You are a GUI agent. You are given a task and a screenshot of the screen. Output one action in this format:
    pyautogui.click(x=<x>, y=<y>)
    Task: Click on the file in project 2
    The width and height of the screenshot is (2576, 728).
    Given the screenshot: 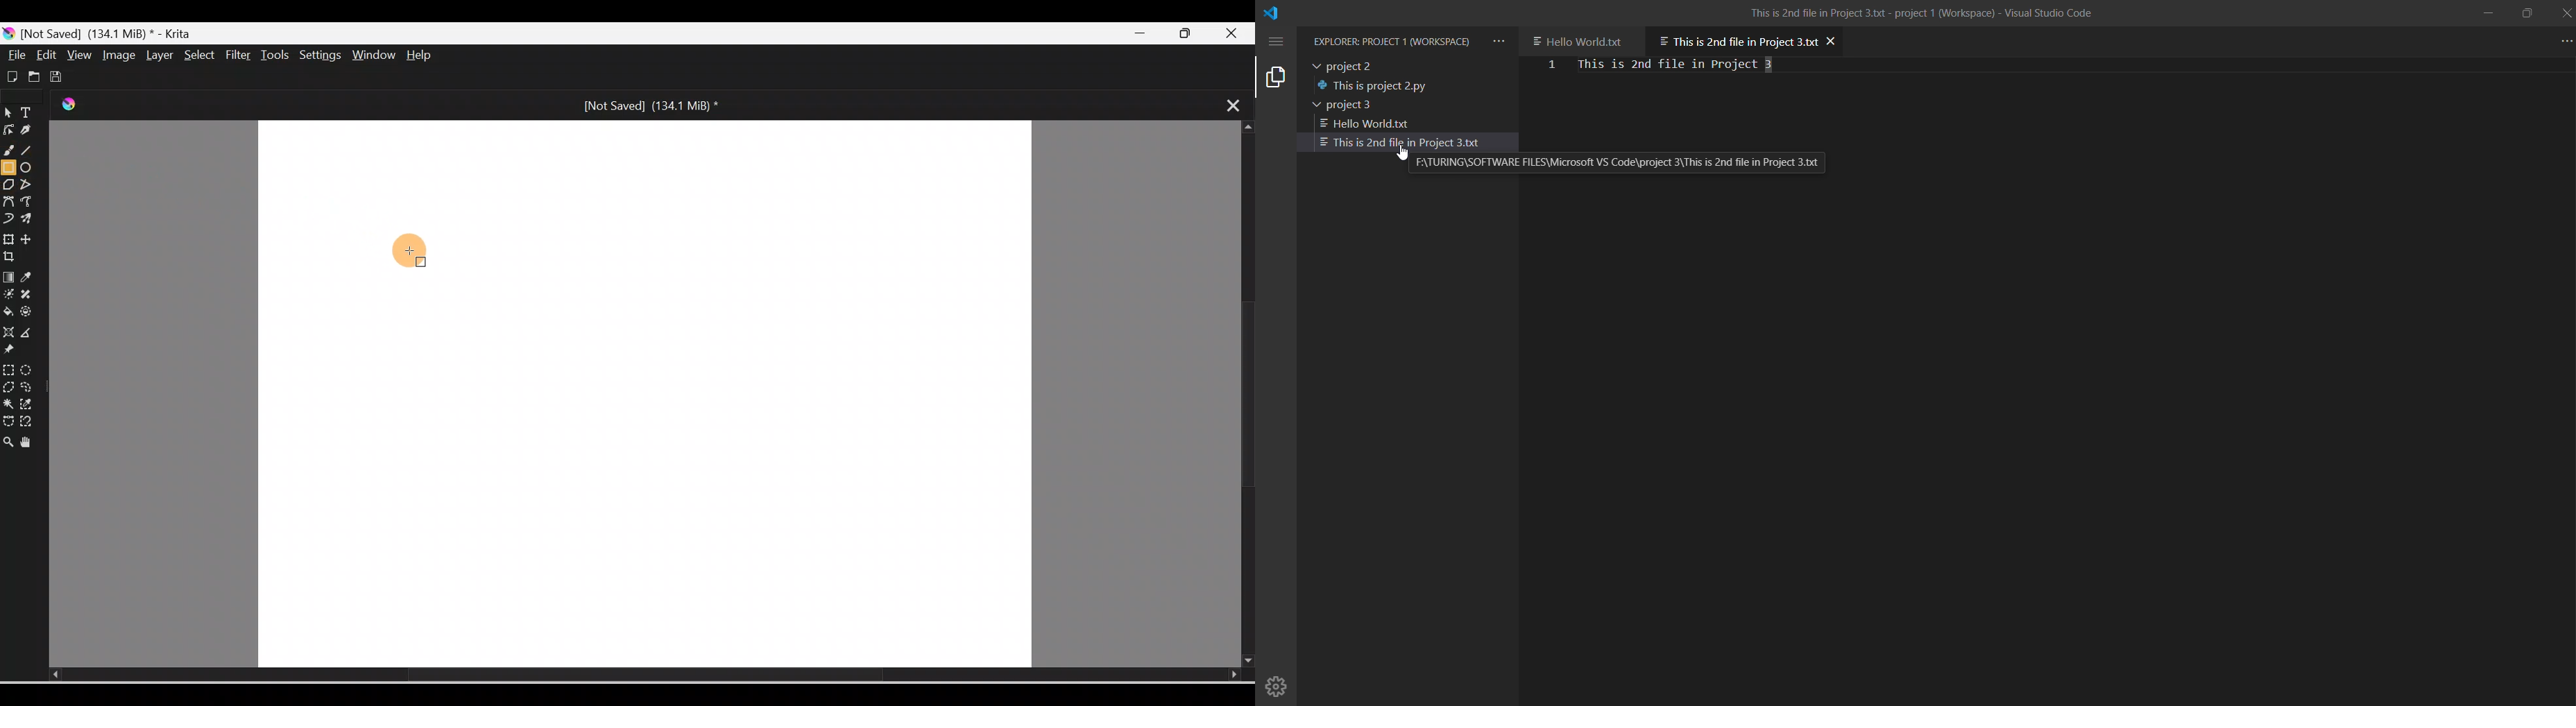 What is the action you would take?
    pyautogui.click(x=1384, y=87)
    